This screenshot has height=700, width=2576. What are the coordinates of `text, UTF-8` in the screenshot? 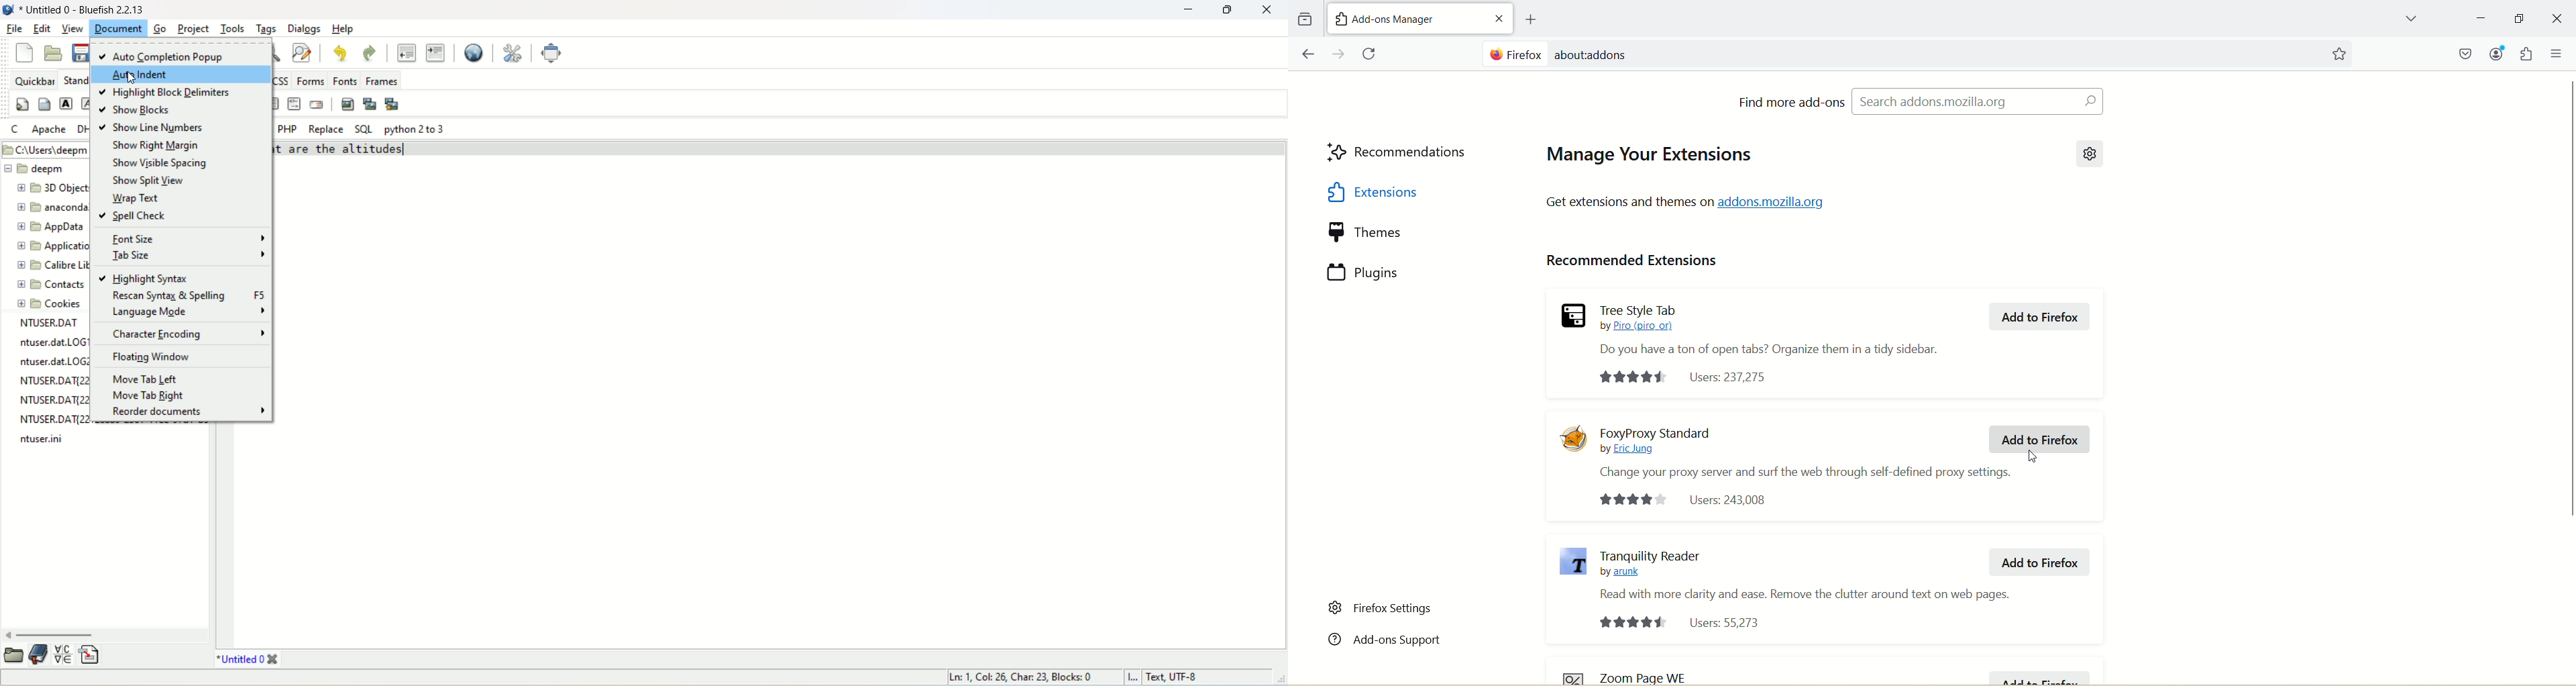 It's located at (1187, 678).